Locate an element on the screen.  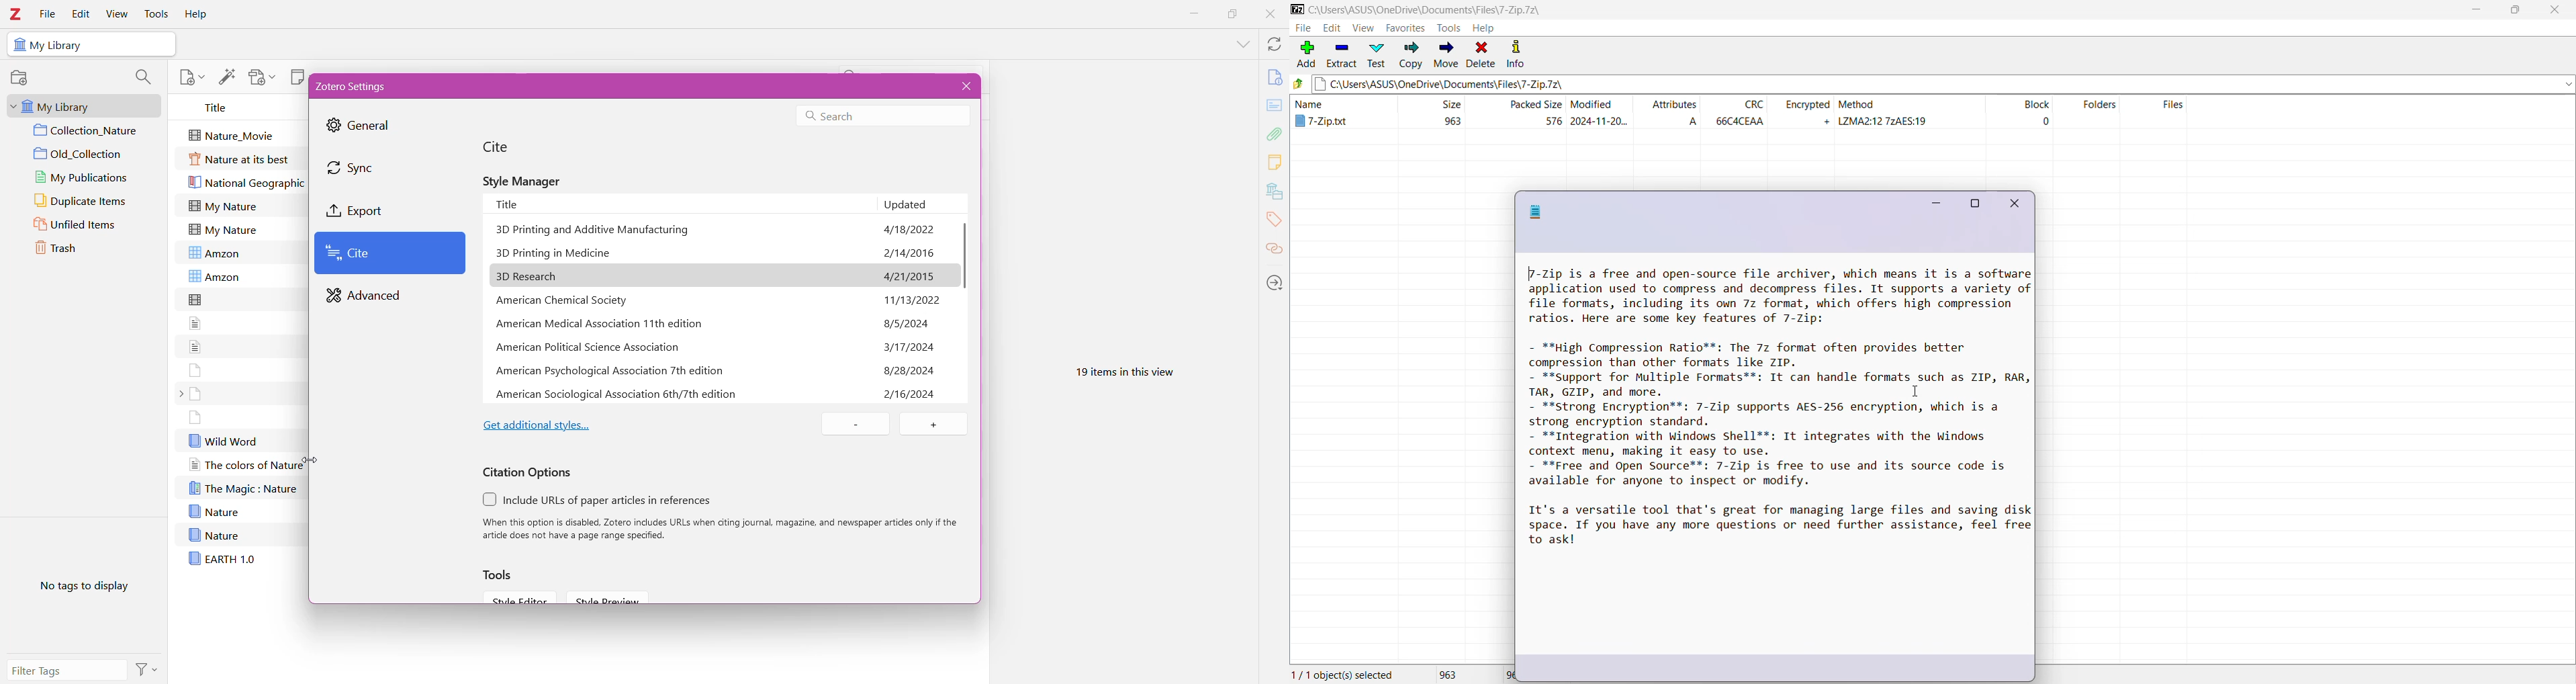
Current selection is located at coordinates (1346, 673).